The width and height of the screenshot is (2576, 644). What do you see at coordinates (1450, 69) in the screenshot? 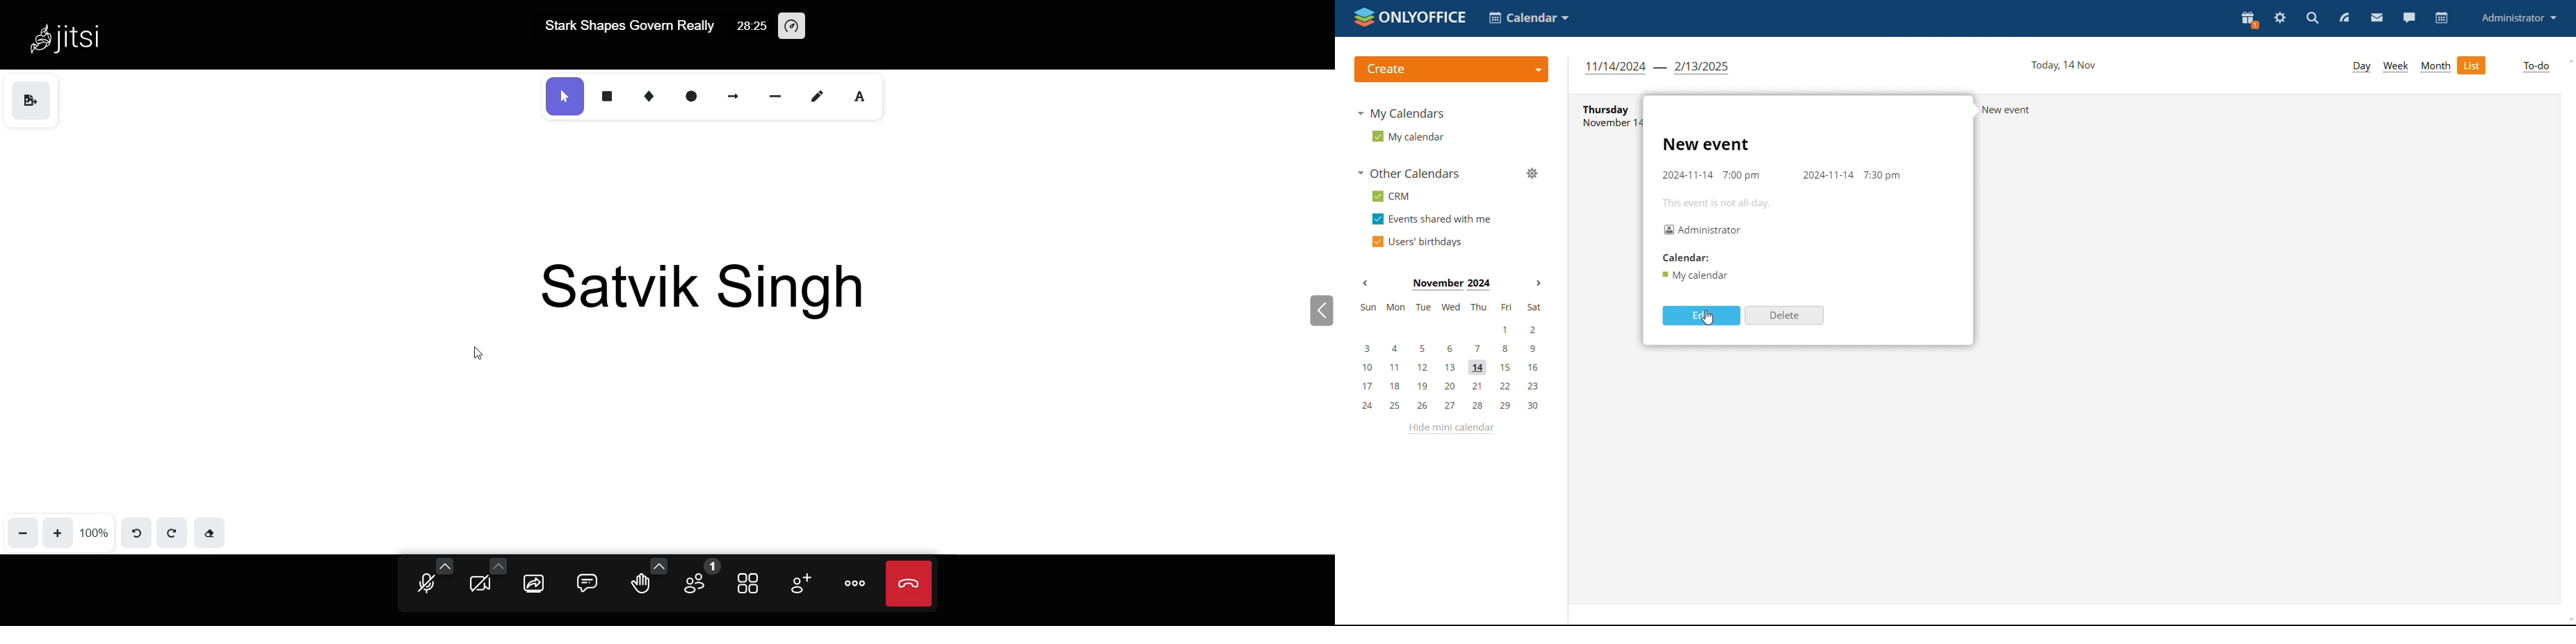
I see `logo` at bounding box center [1450, 69].